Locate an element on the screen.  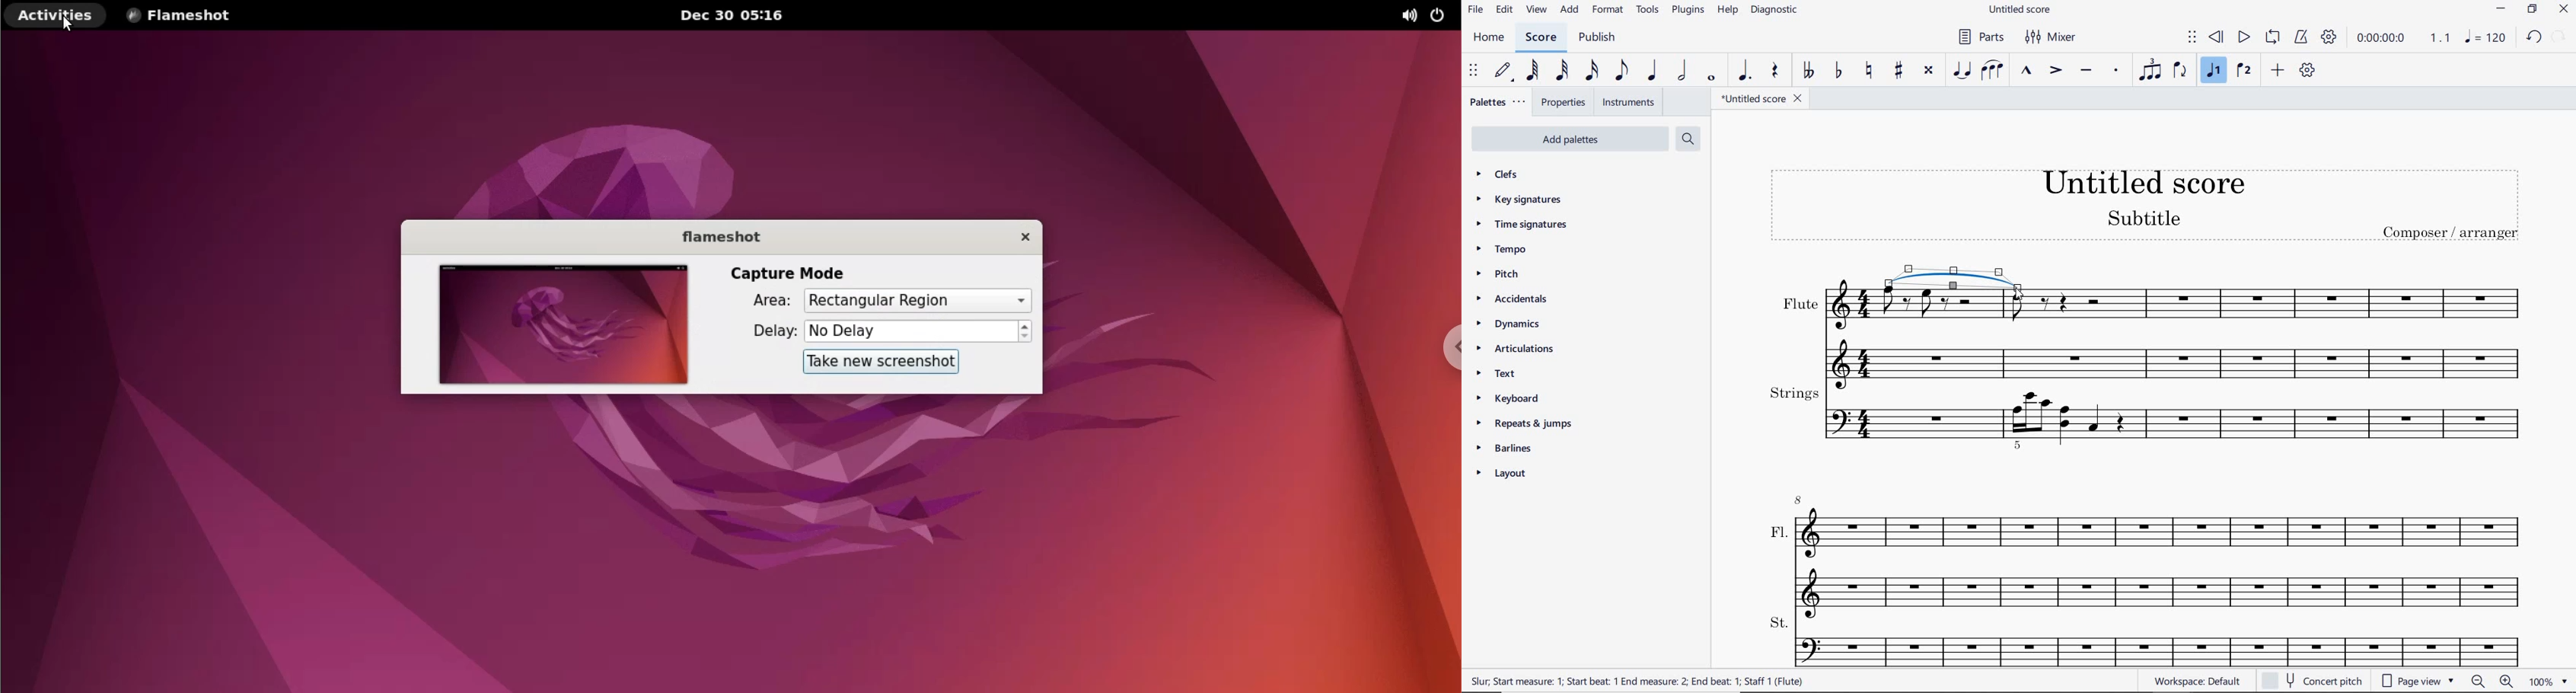
articulations is located at coordinates (1516, 349).